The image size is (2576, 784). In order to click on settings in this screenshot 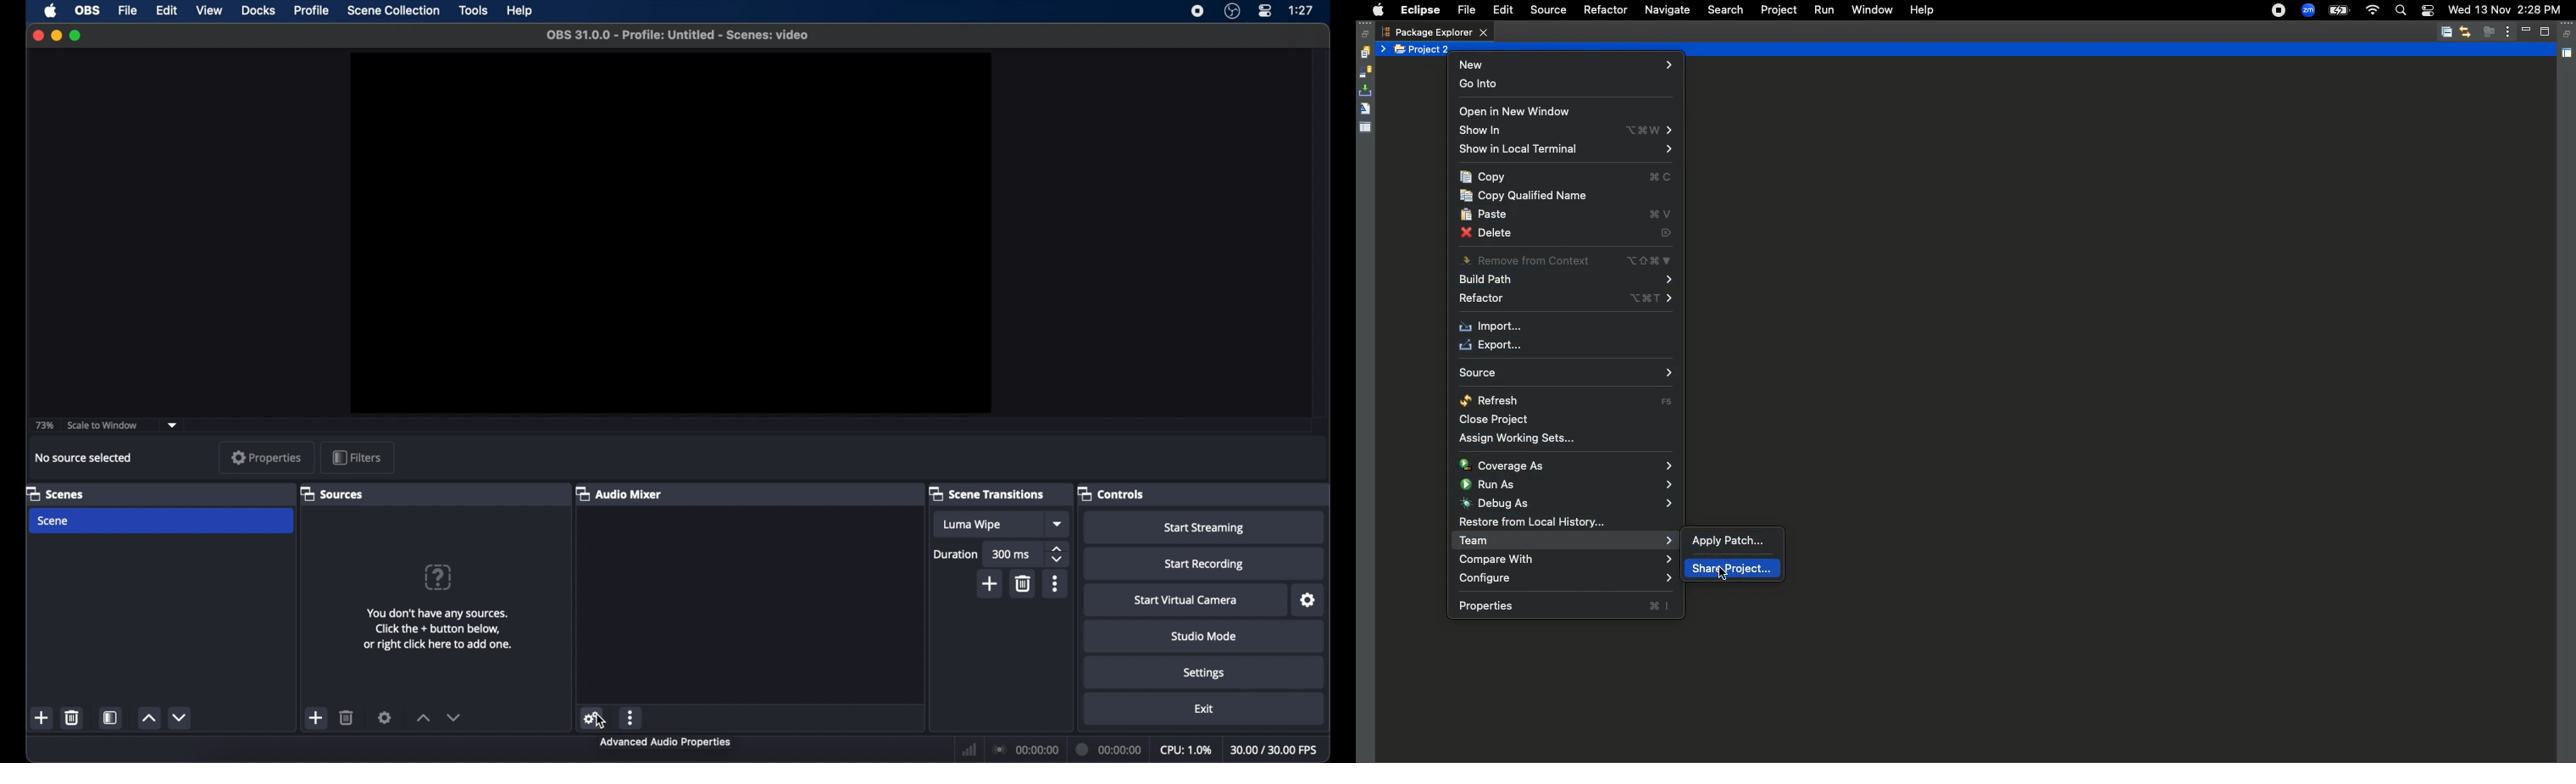, I will do `click(592, 717)`.